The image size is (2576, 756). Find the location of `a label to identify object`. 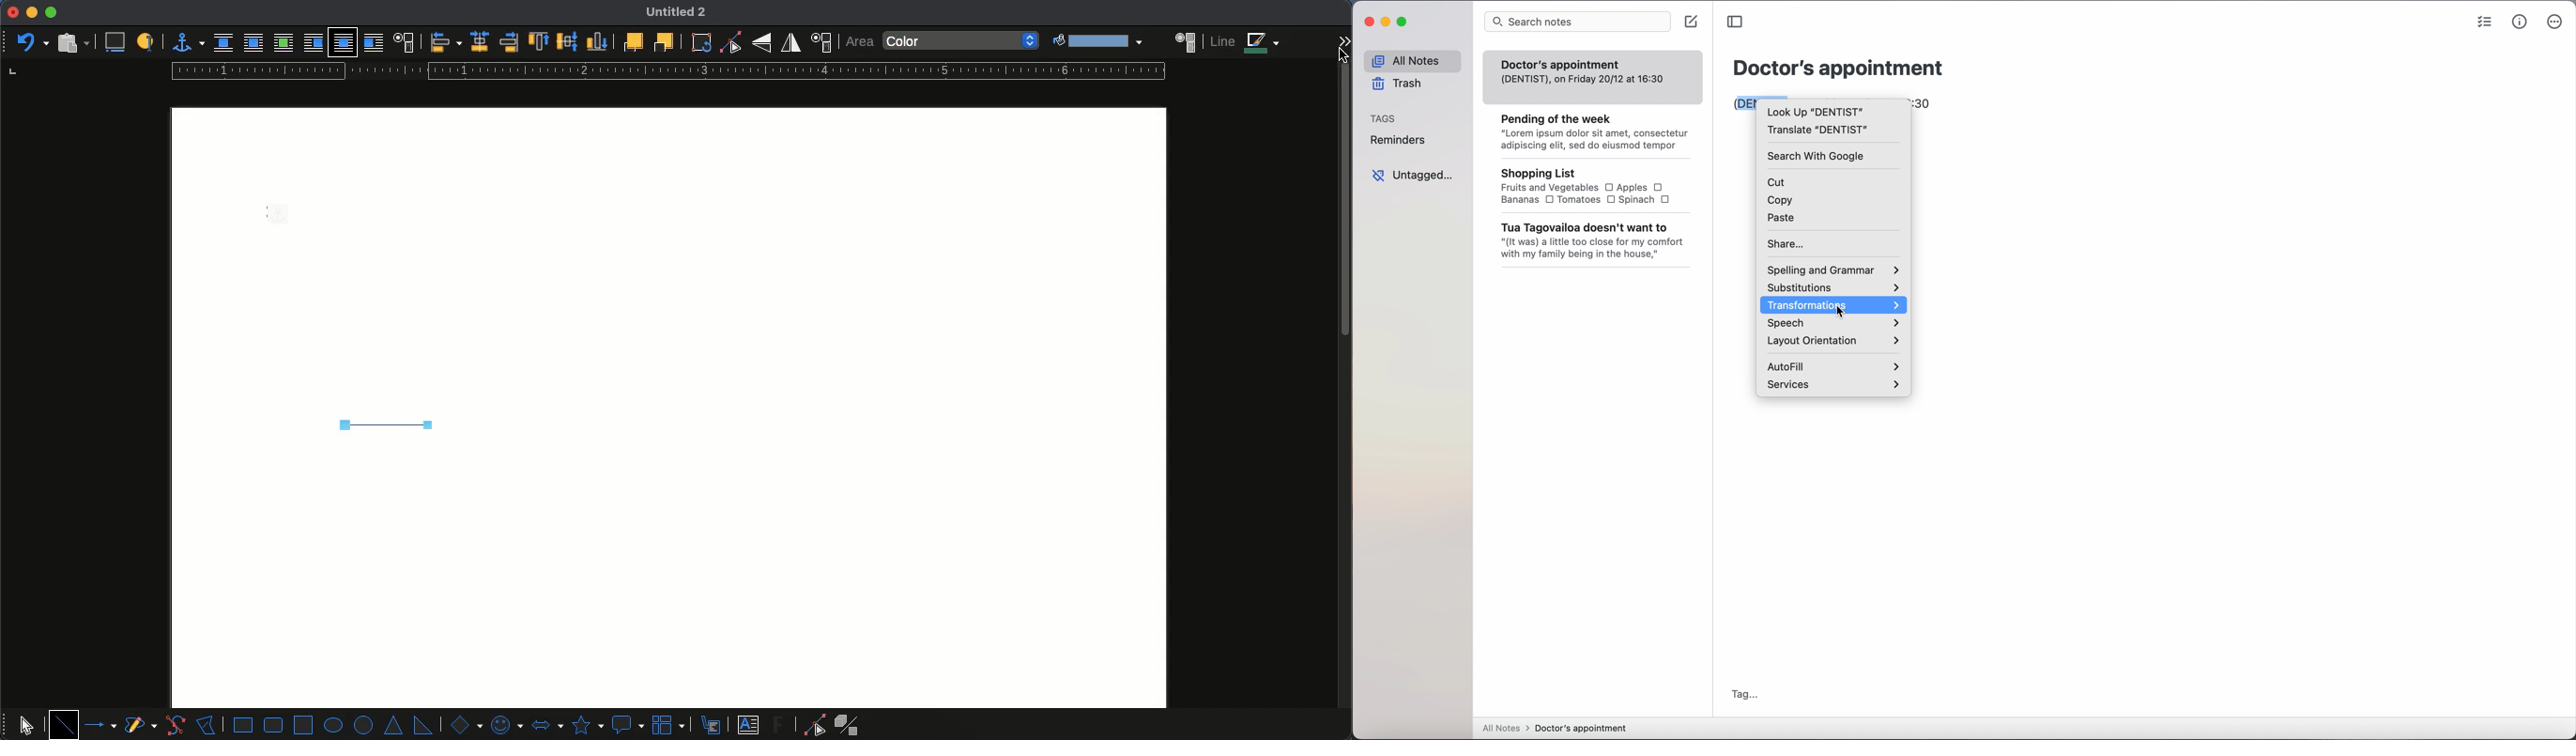

a label to identify object is located at coordinates (146, 43).